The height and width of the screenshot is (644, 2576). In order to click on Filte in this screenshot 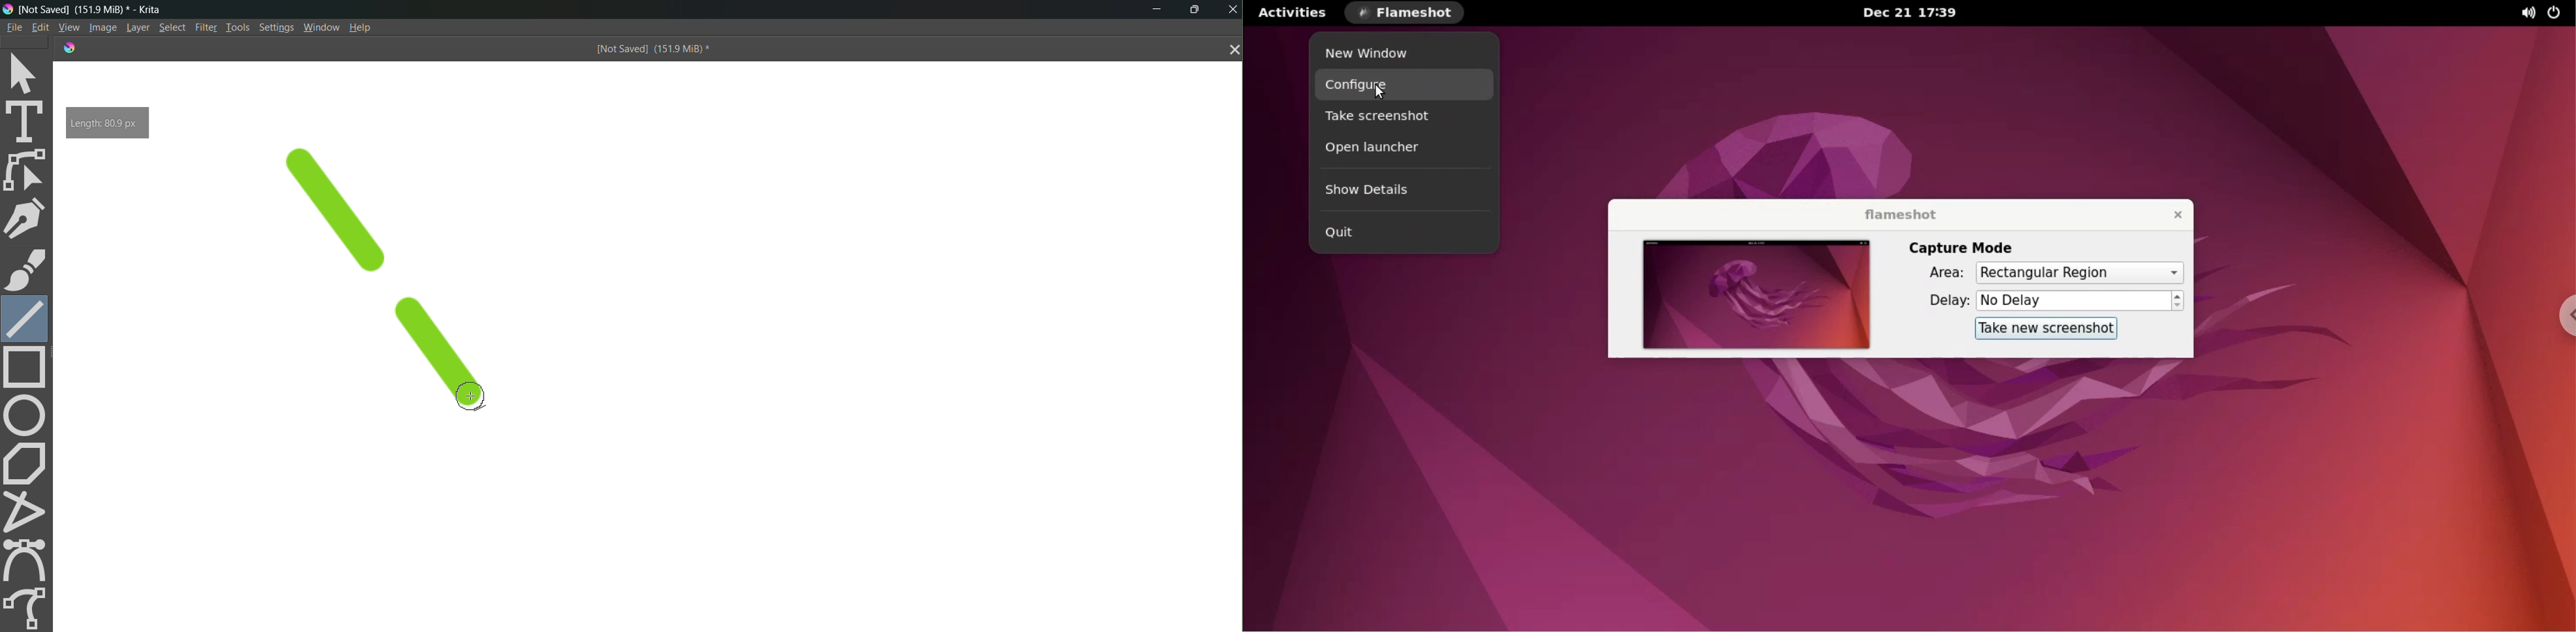, I will do `click(203, 26)`.